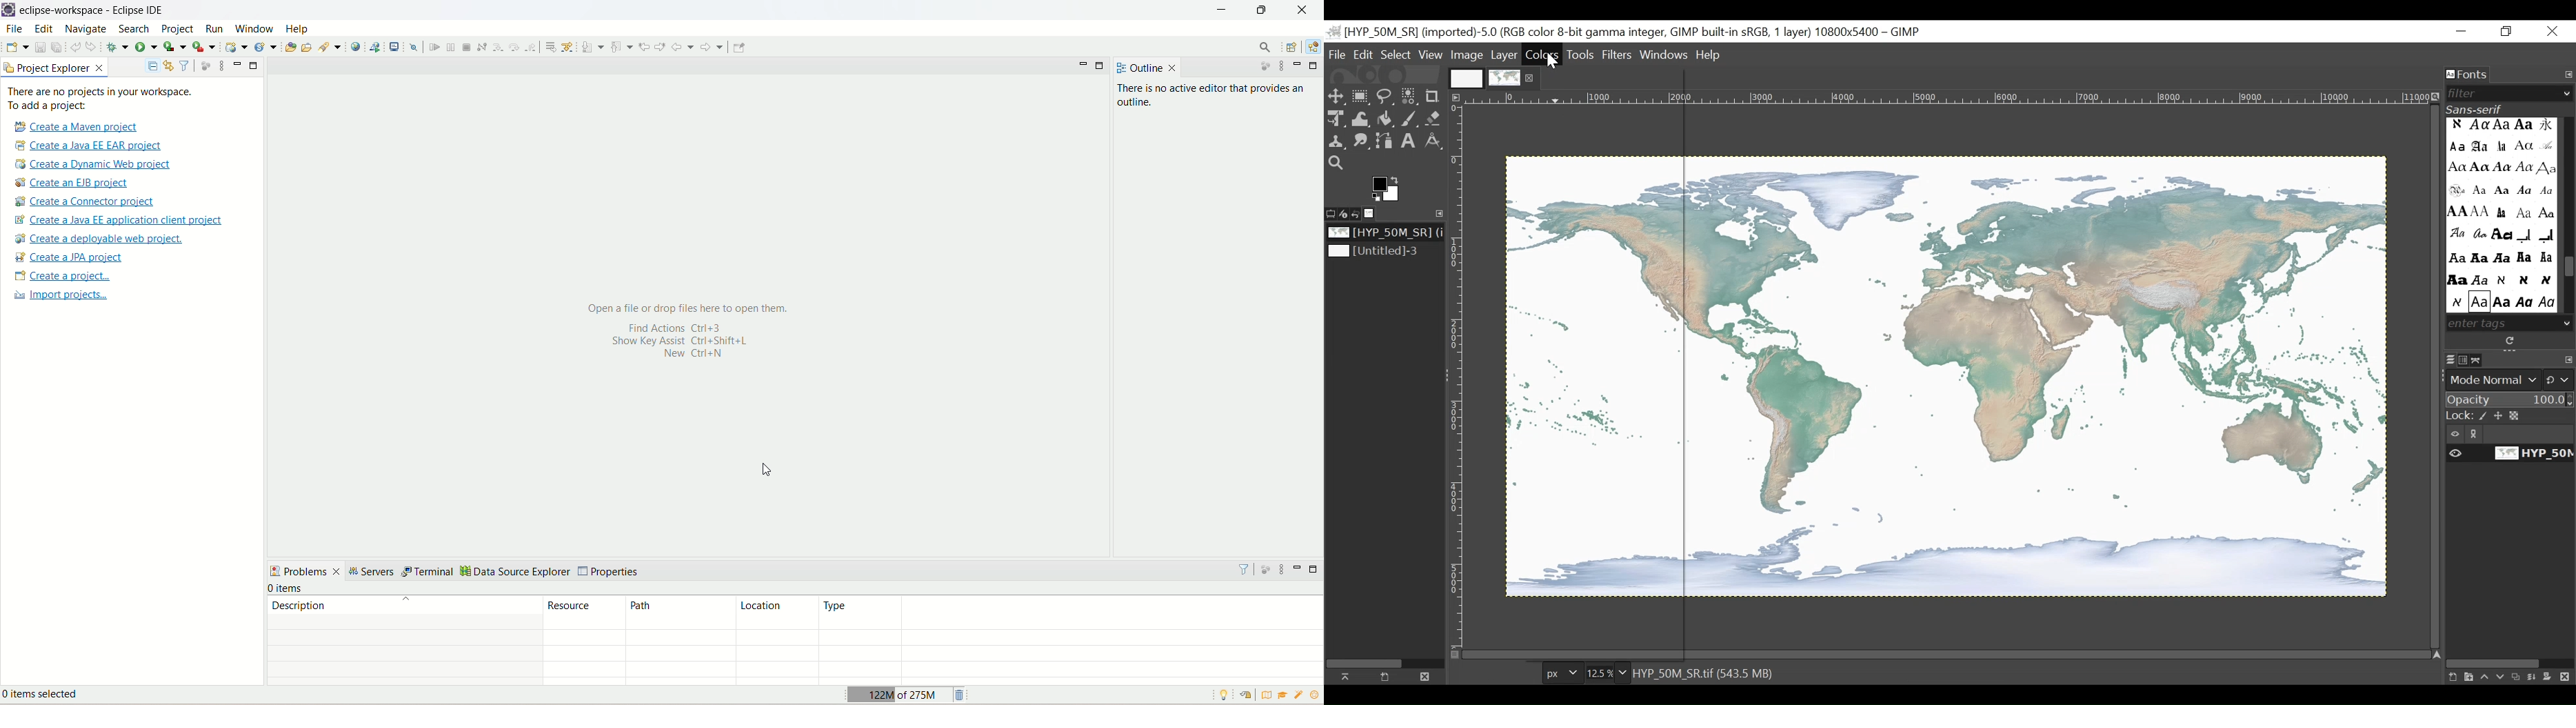 The width and height of the screenshot is (2576, 728). Describe the element at coordinates (17, 47) in the screenshot. I see `new` at that location.